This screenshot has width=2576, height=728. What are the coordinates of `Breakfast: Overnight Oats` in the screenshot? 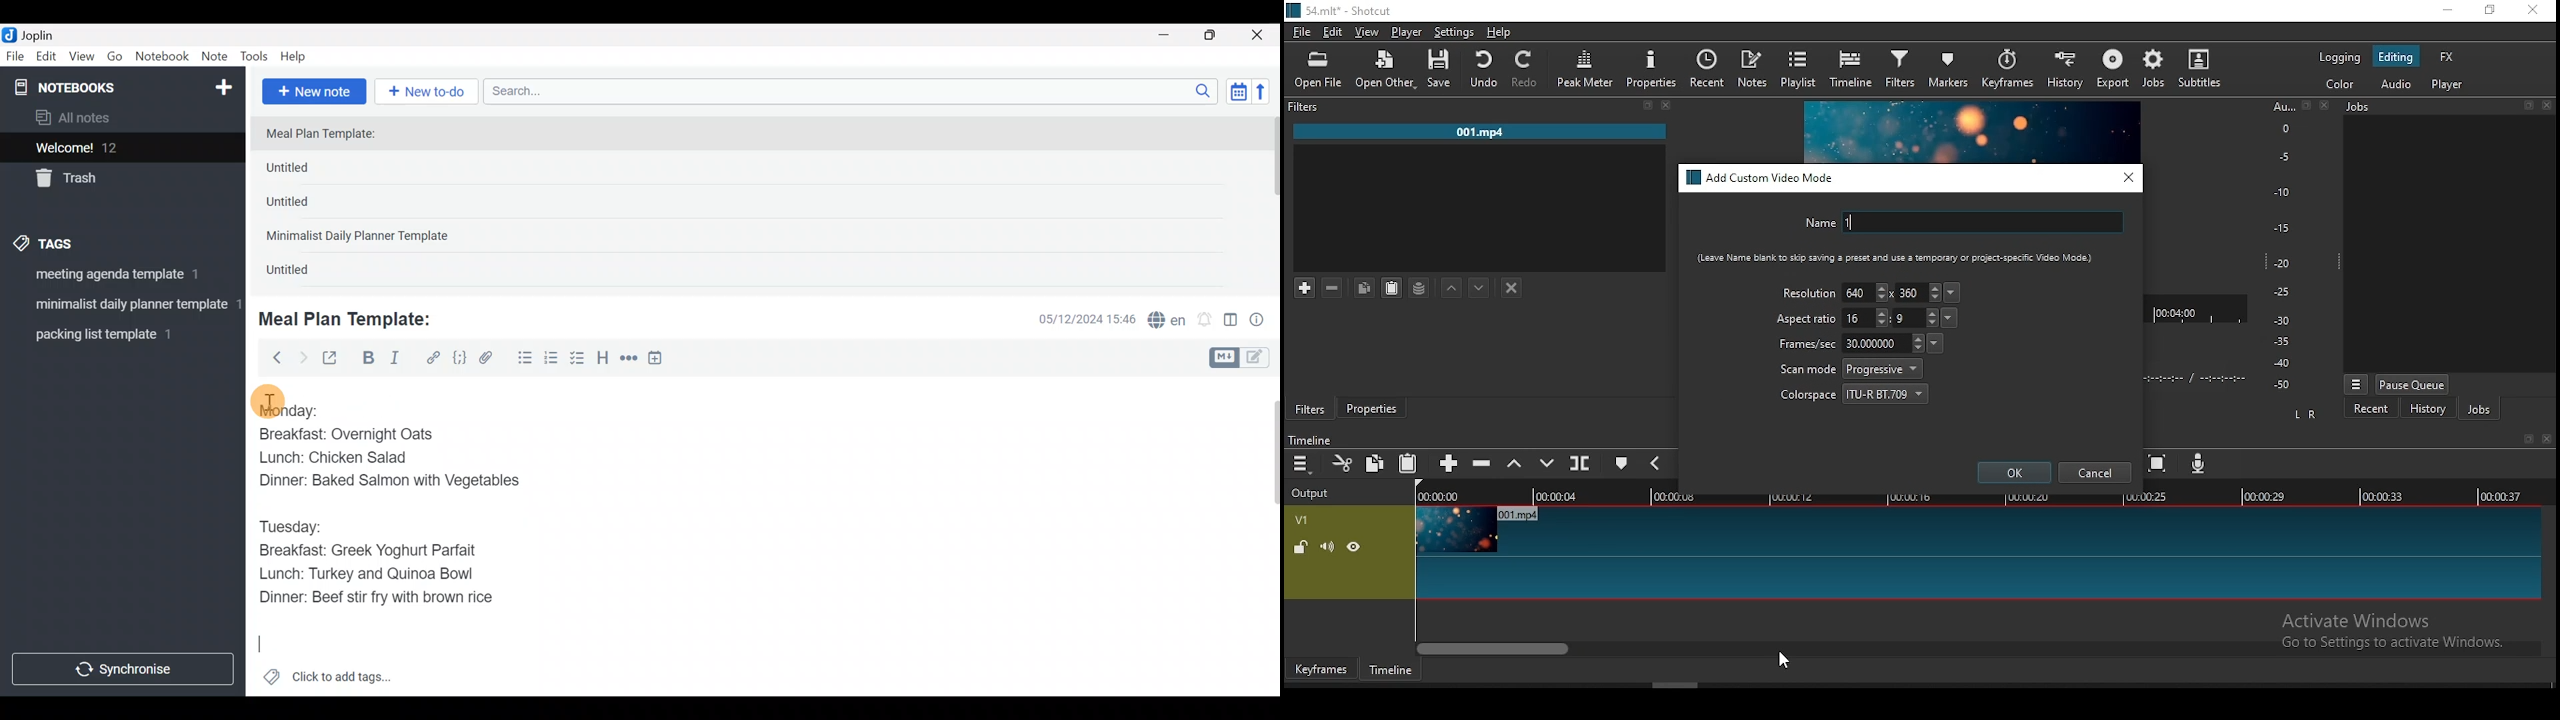 It's located at (343, 434).